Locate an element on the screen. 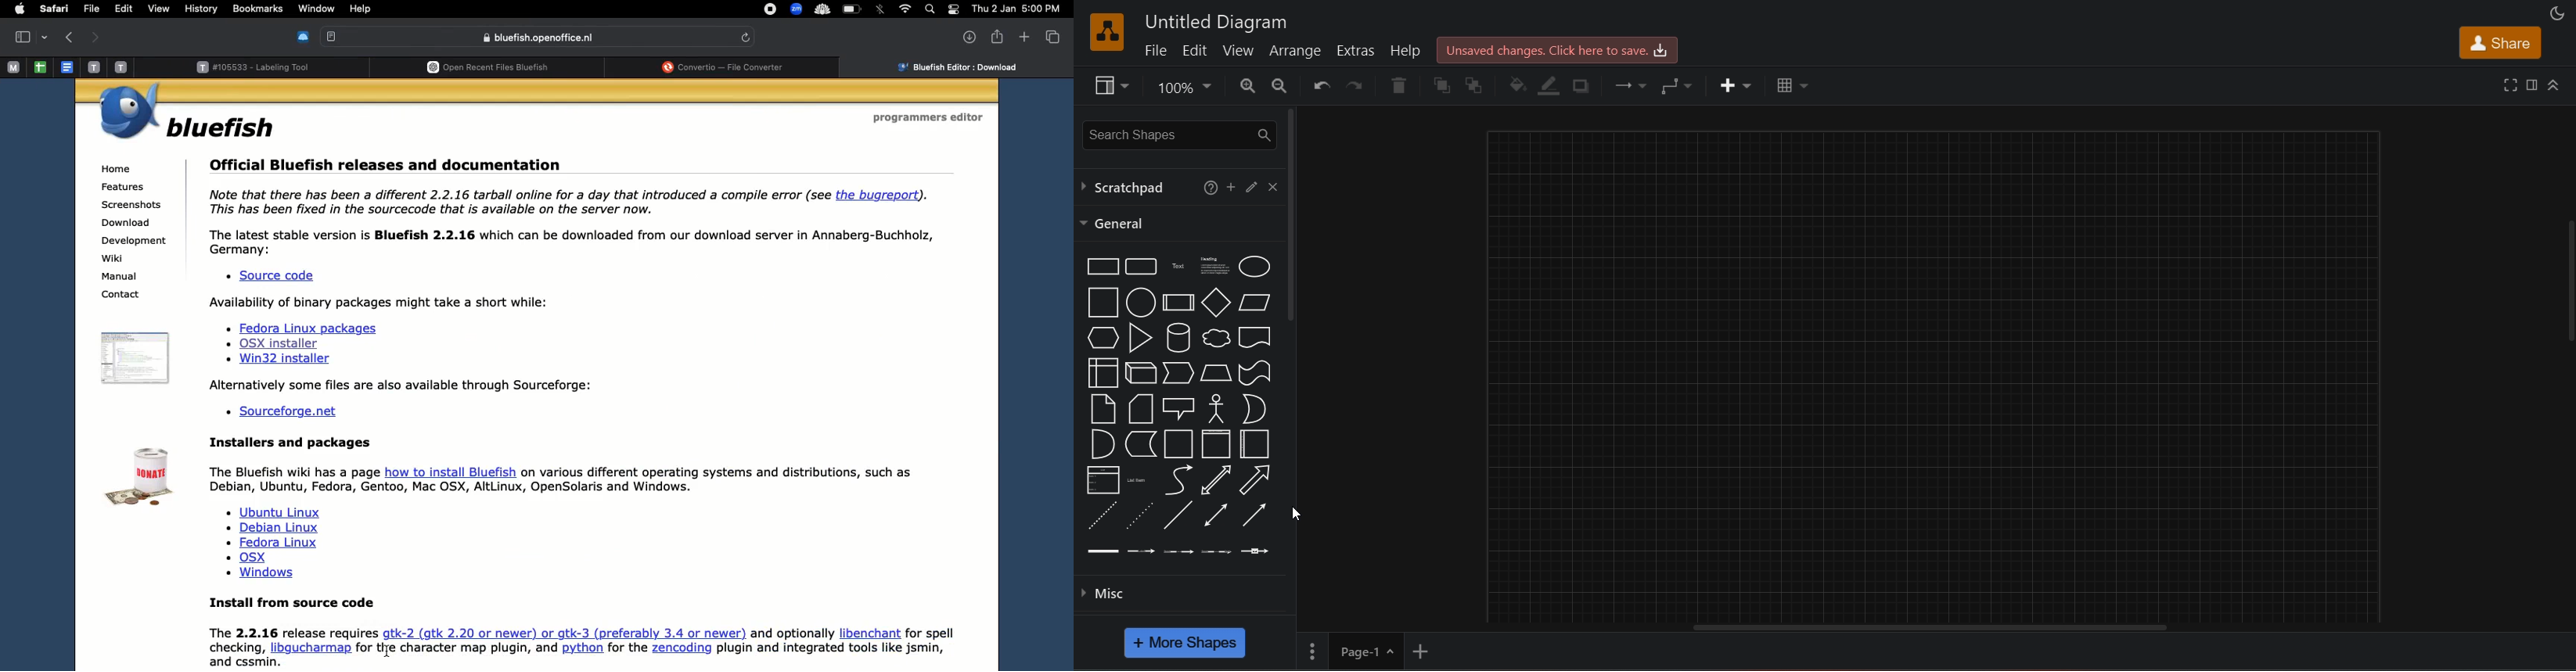 This screenshot has height=672, width=2576. callout is located at coordinates (1177, 409).